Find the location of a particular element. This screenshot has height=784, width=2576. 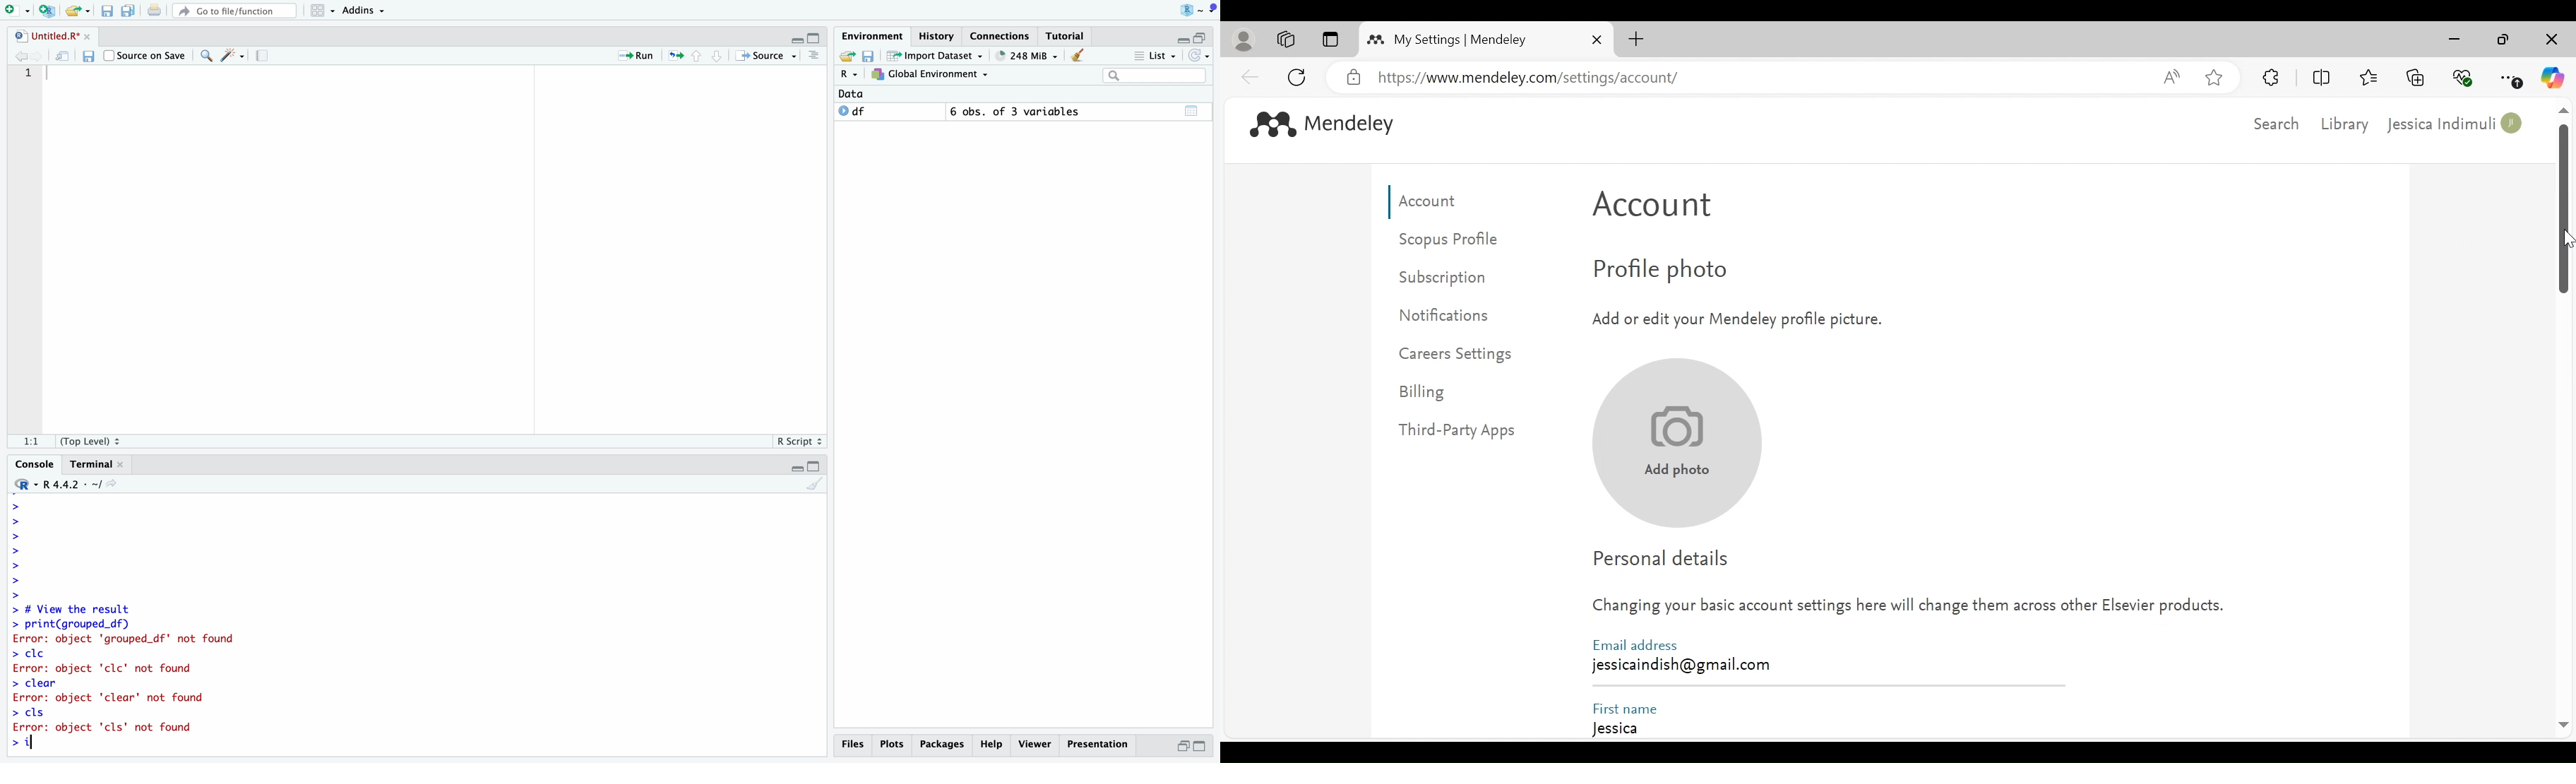

Find/Replace is located at coordinates (206, 56).